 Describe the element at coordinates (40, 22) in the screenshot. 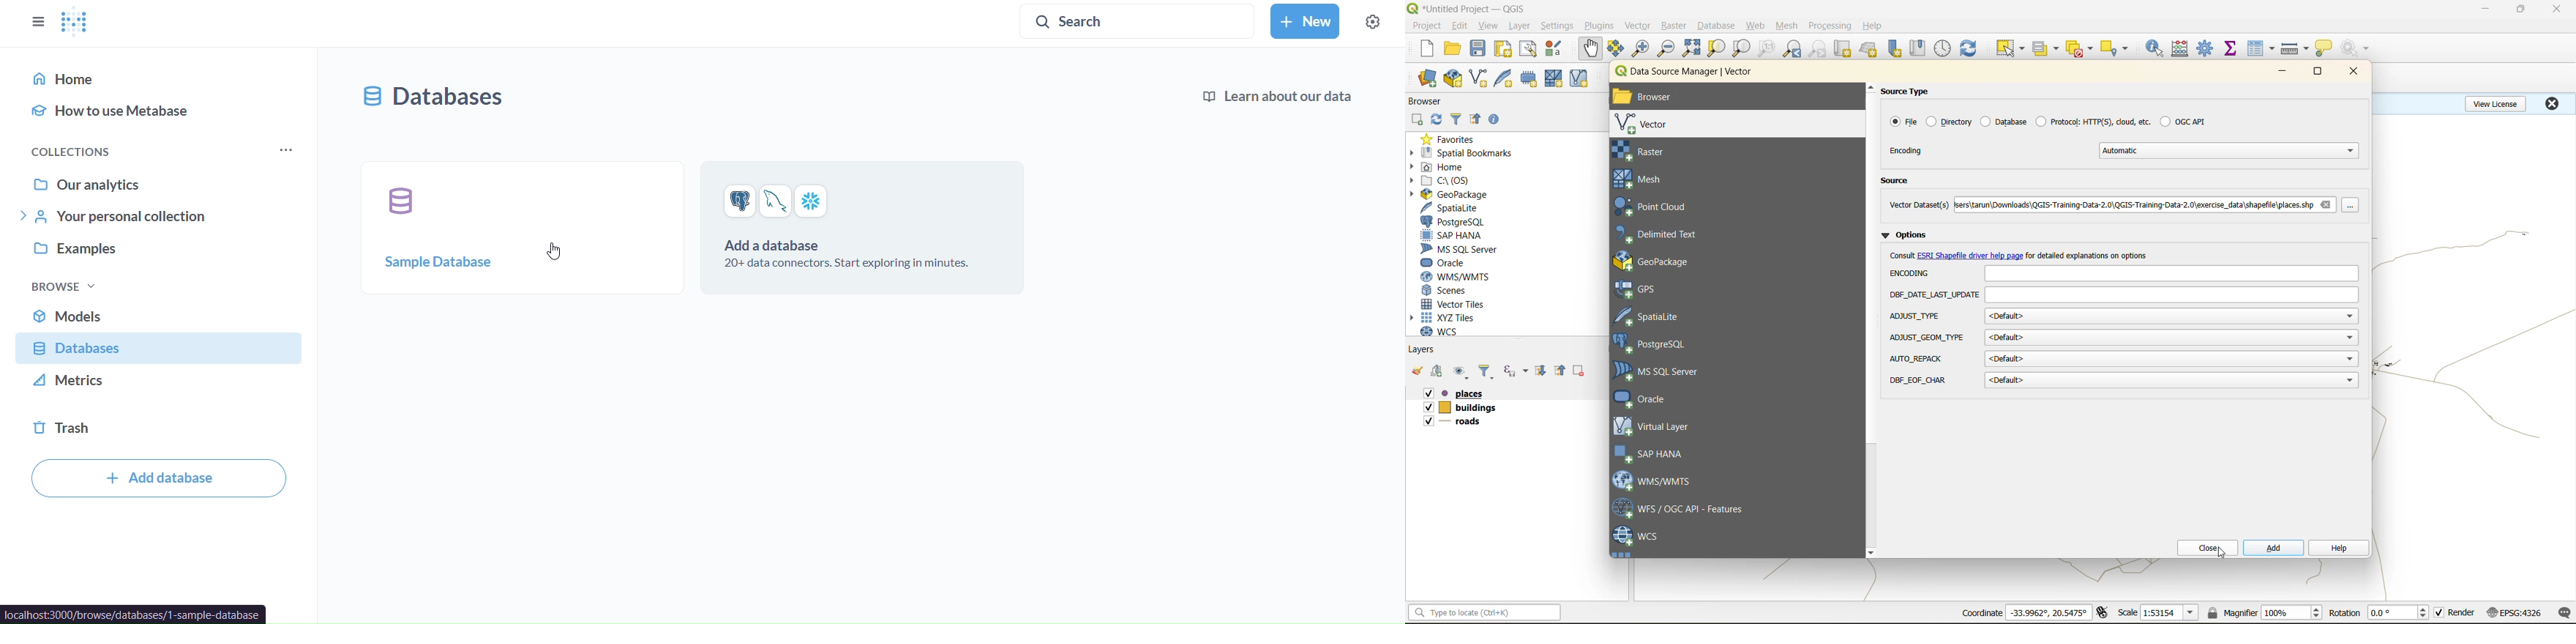

I see `close sidebar` at that location.